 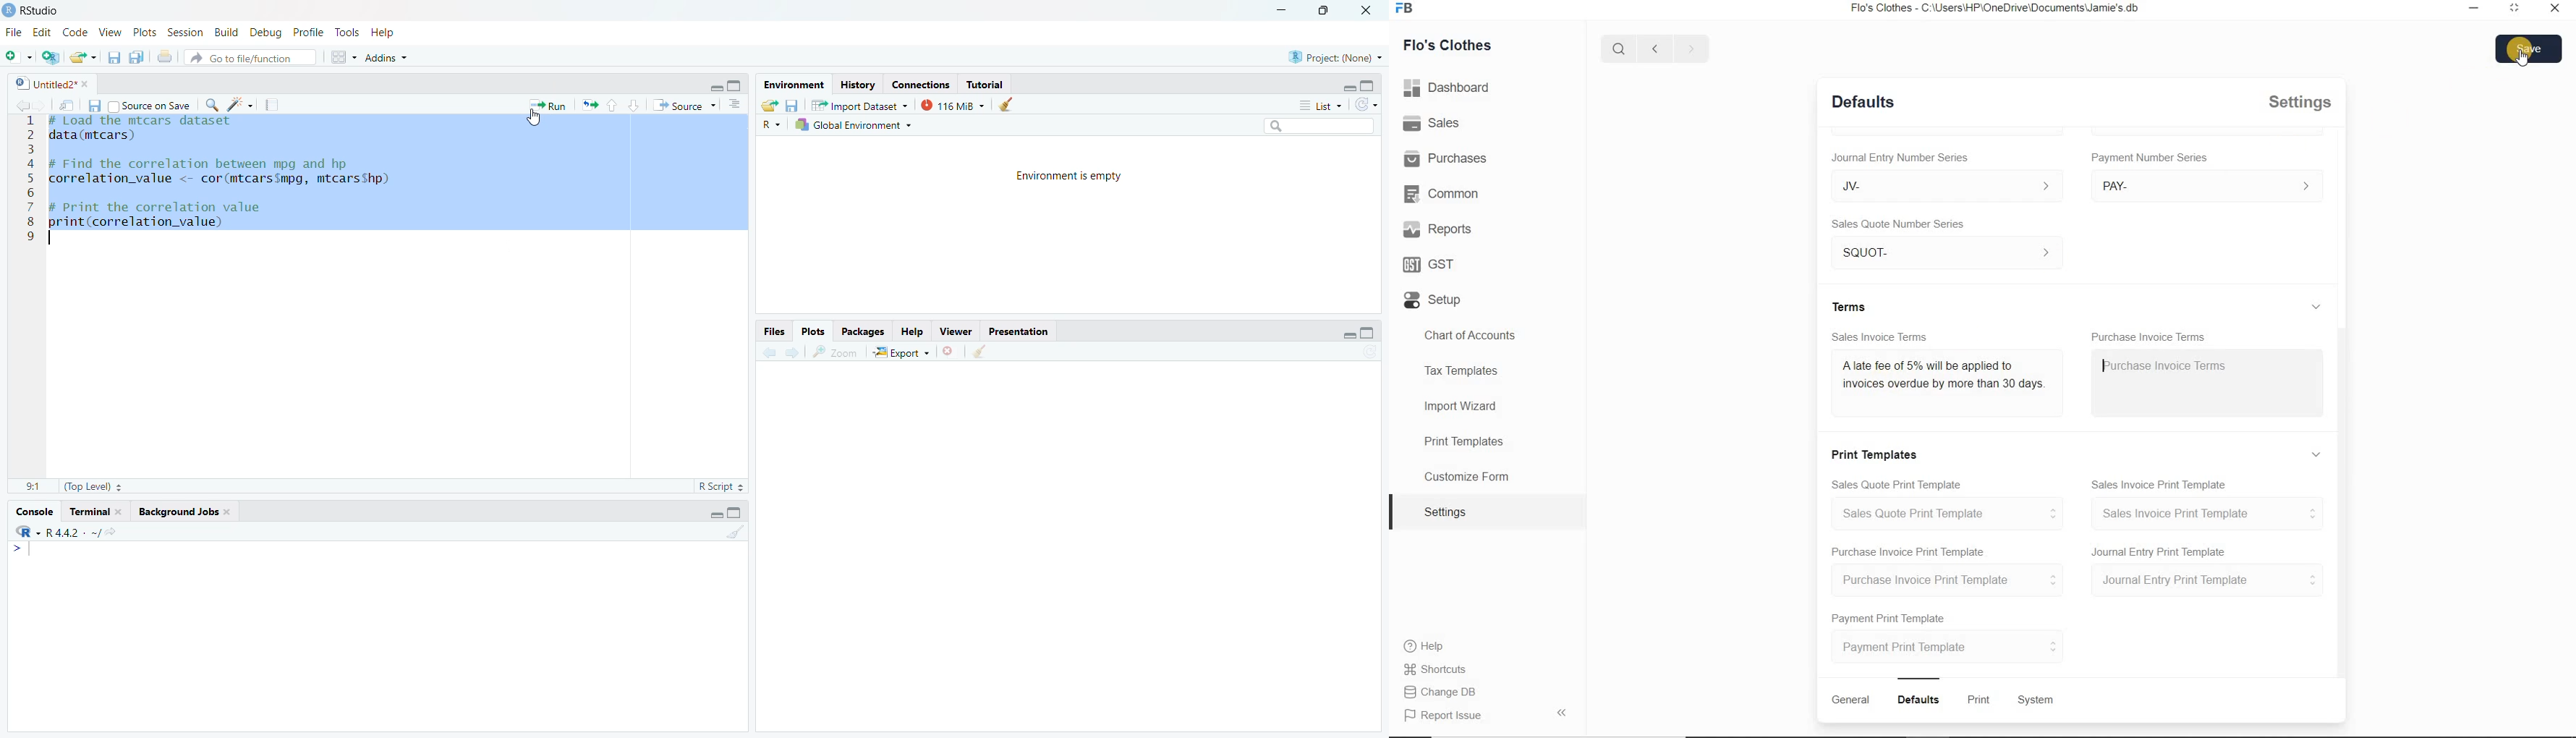 What do you see at coordinates (1942, 379) in the screenshot?
I see `A late fee of 5% will be applied toinvoiced overdue by more than 30 days` at bounding box center [1942, 379].